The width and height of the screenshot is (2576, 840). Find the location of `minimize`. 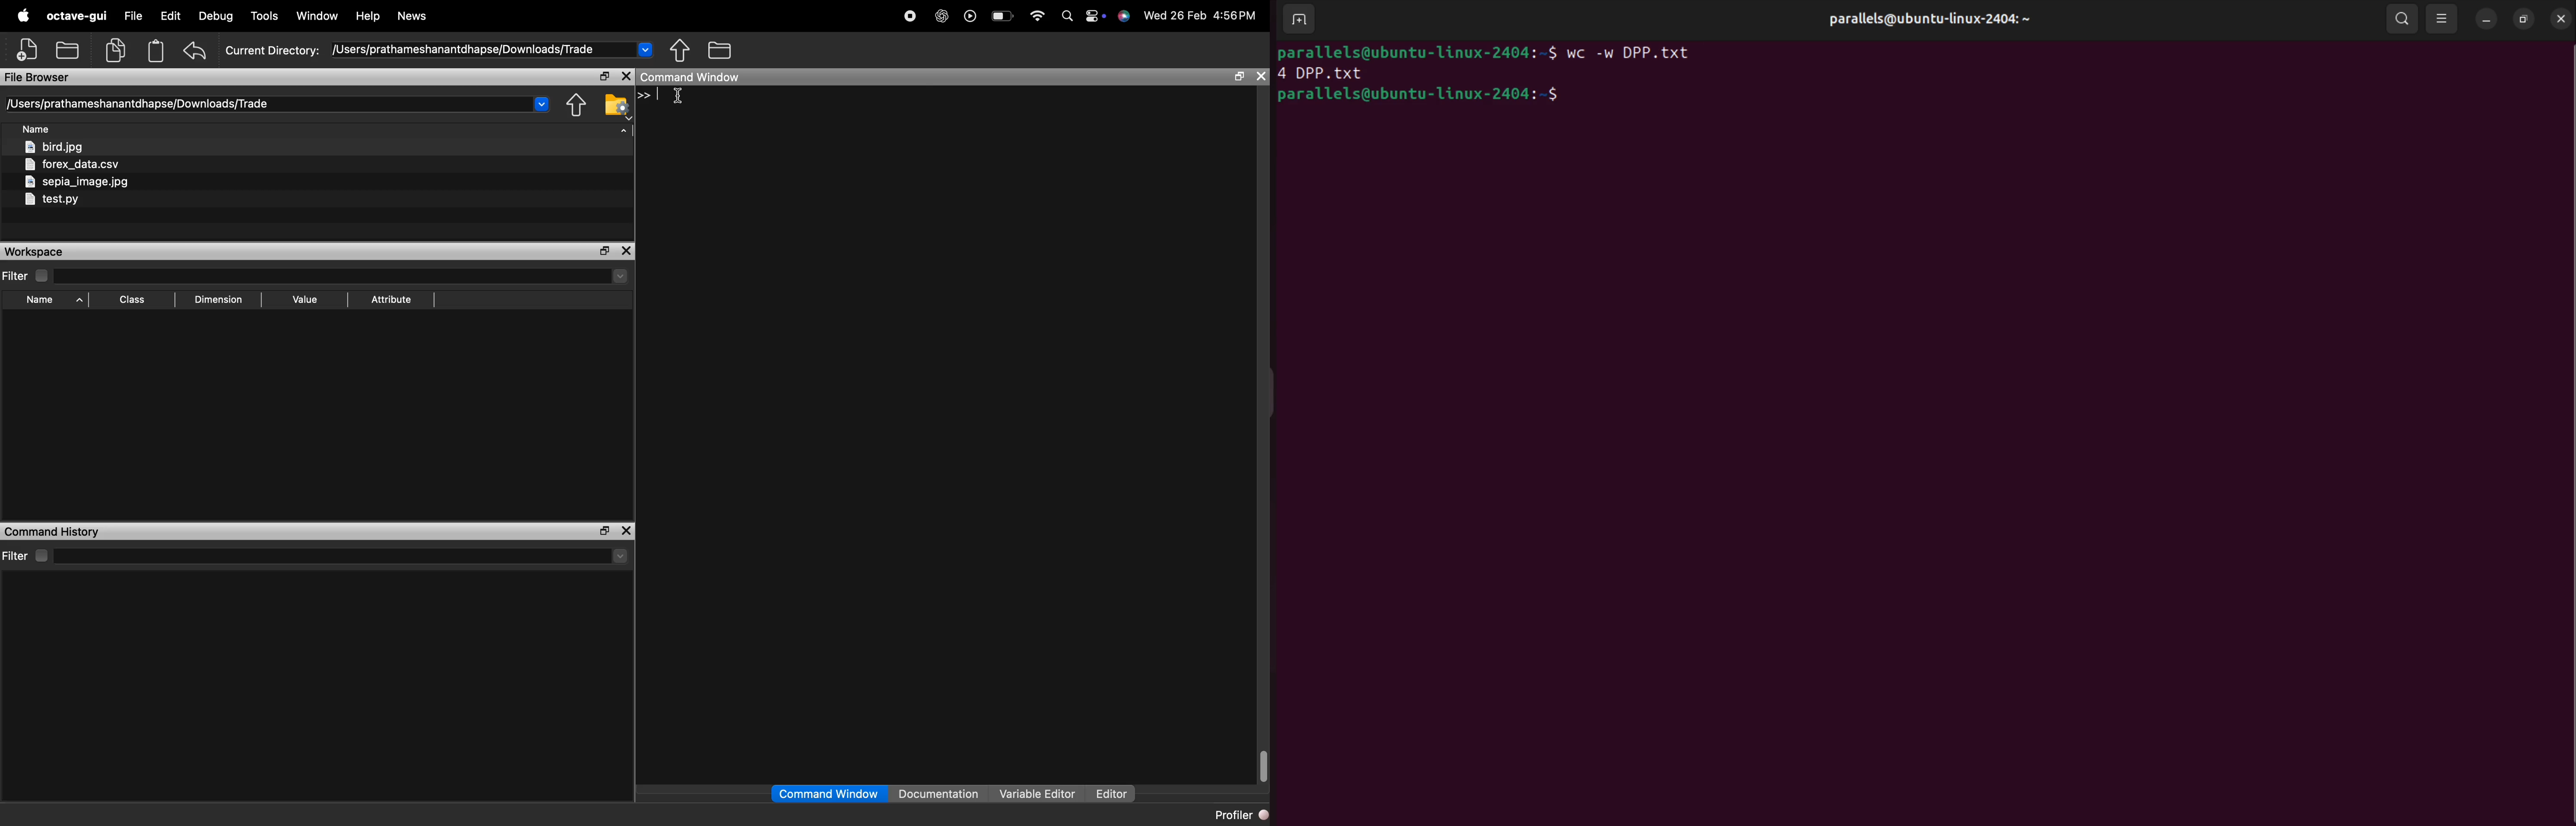

minimize is located at coordinates (2486, 18).